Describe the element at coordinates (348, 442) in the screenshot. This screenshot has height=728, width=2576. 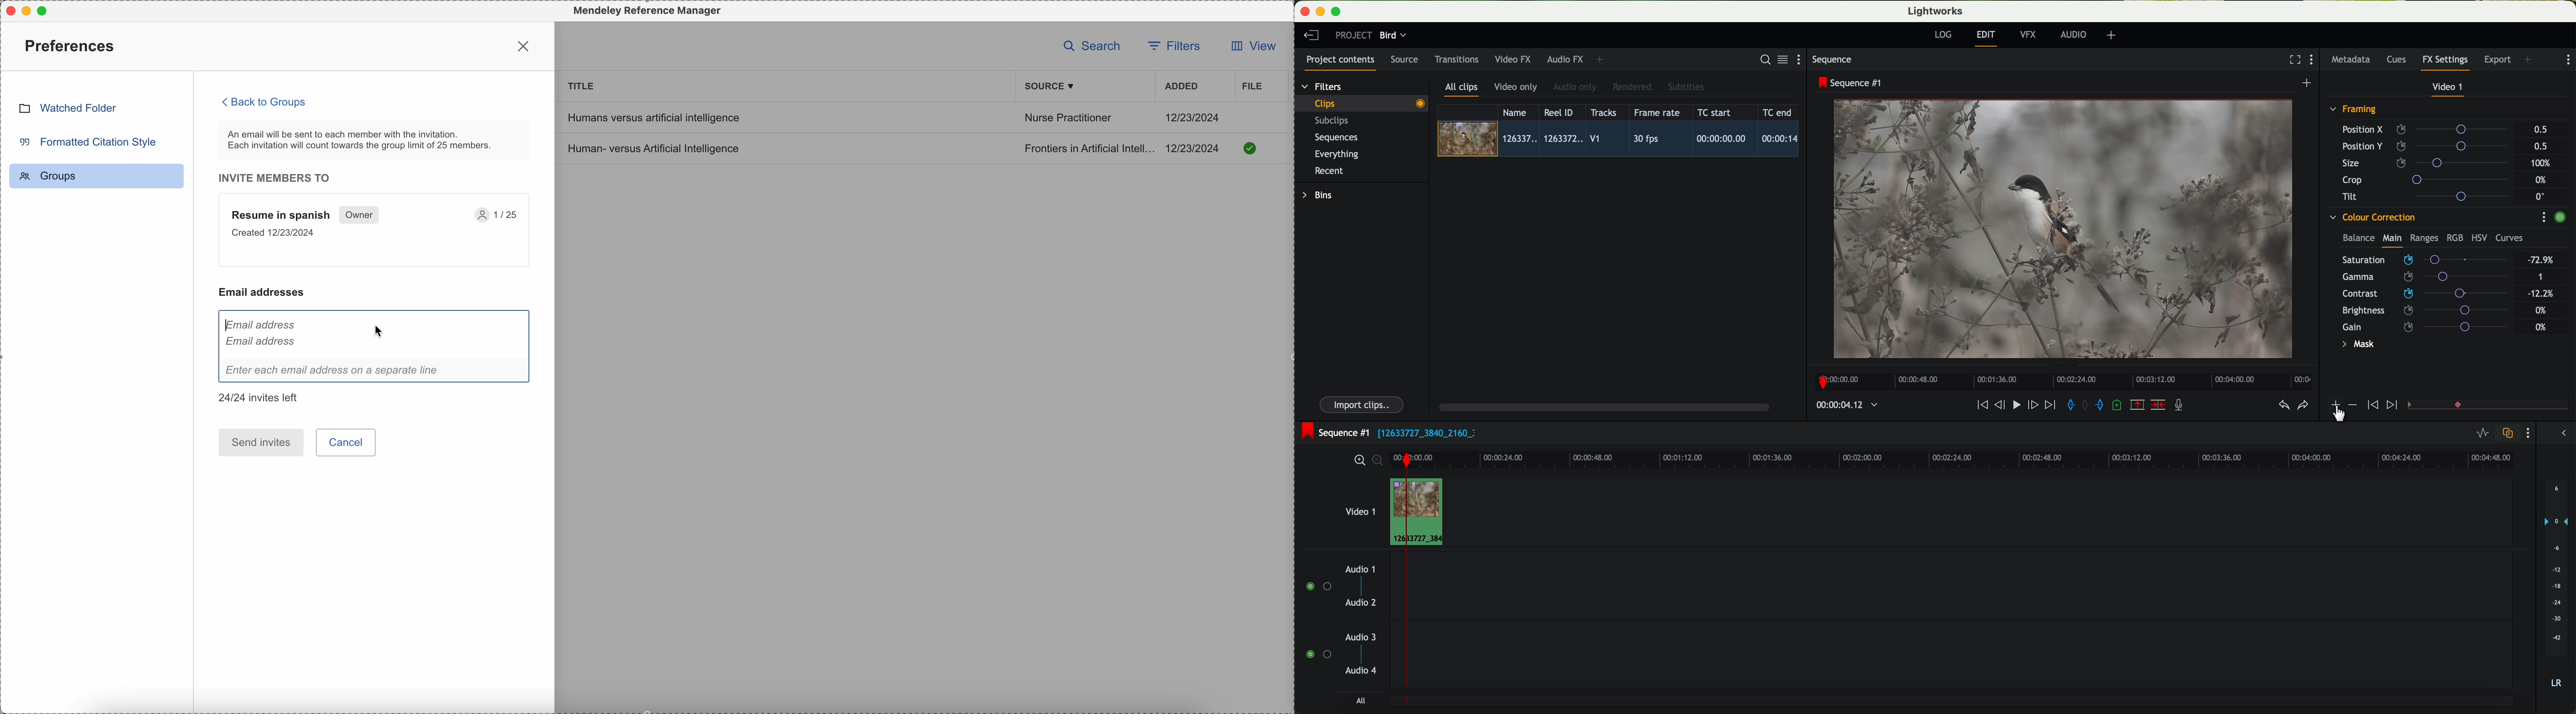
I see `cancel` at that location.